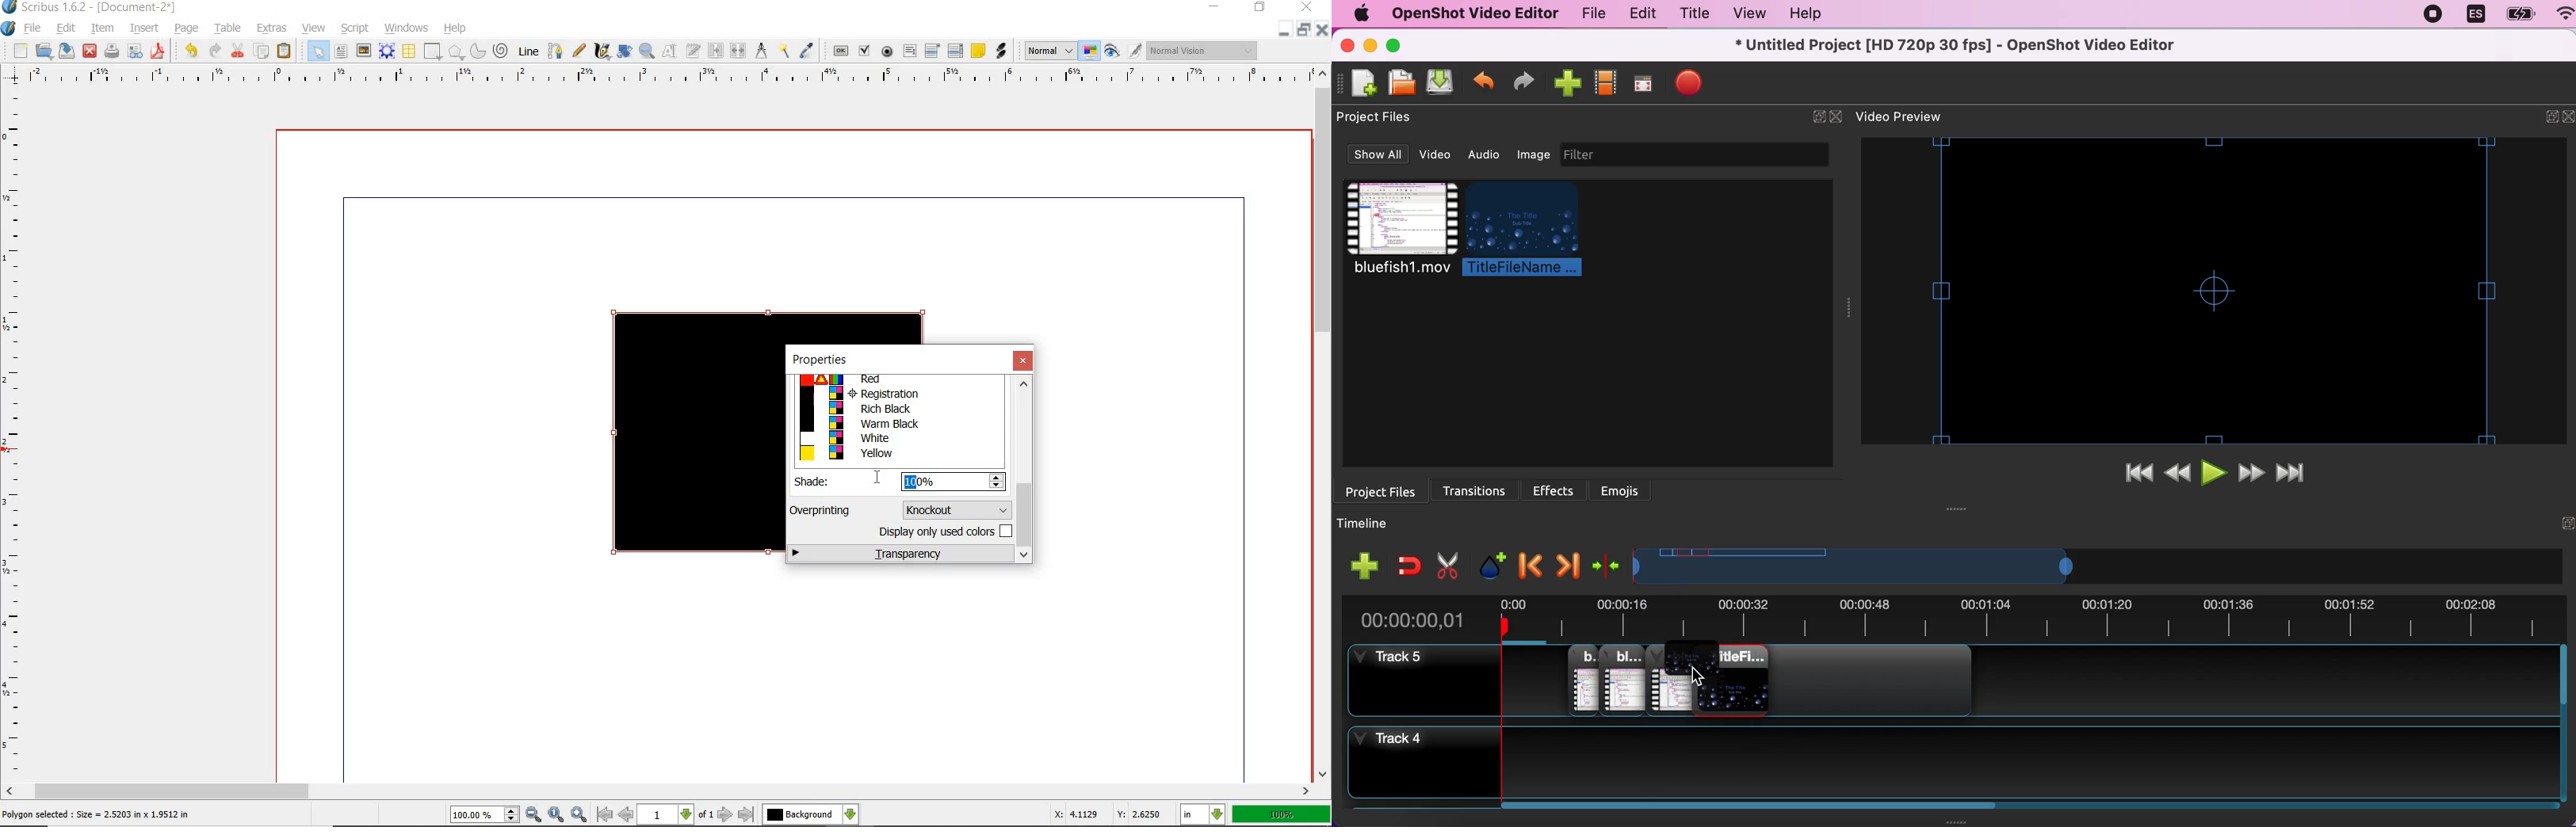 The width and height of the screenshot is (2576, 840). What do you see at coordinates (10, 29) in the screenshot?
I see `system logo` at bounding box center [10, 29].